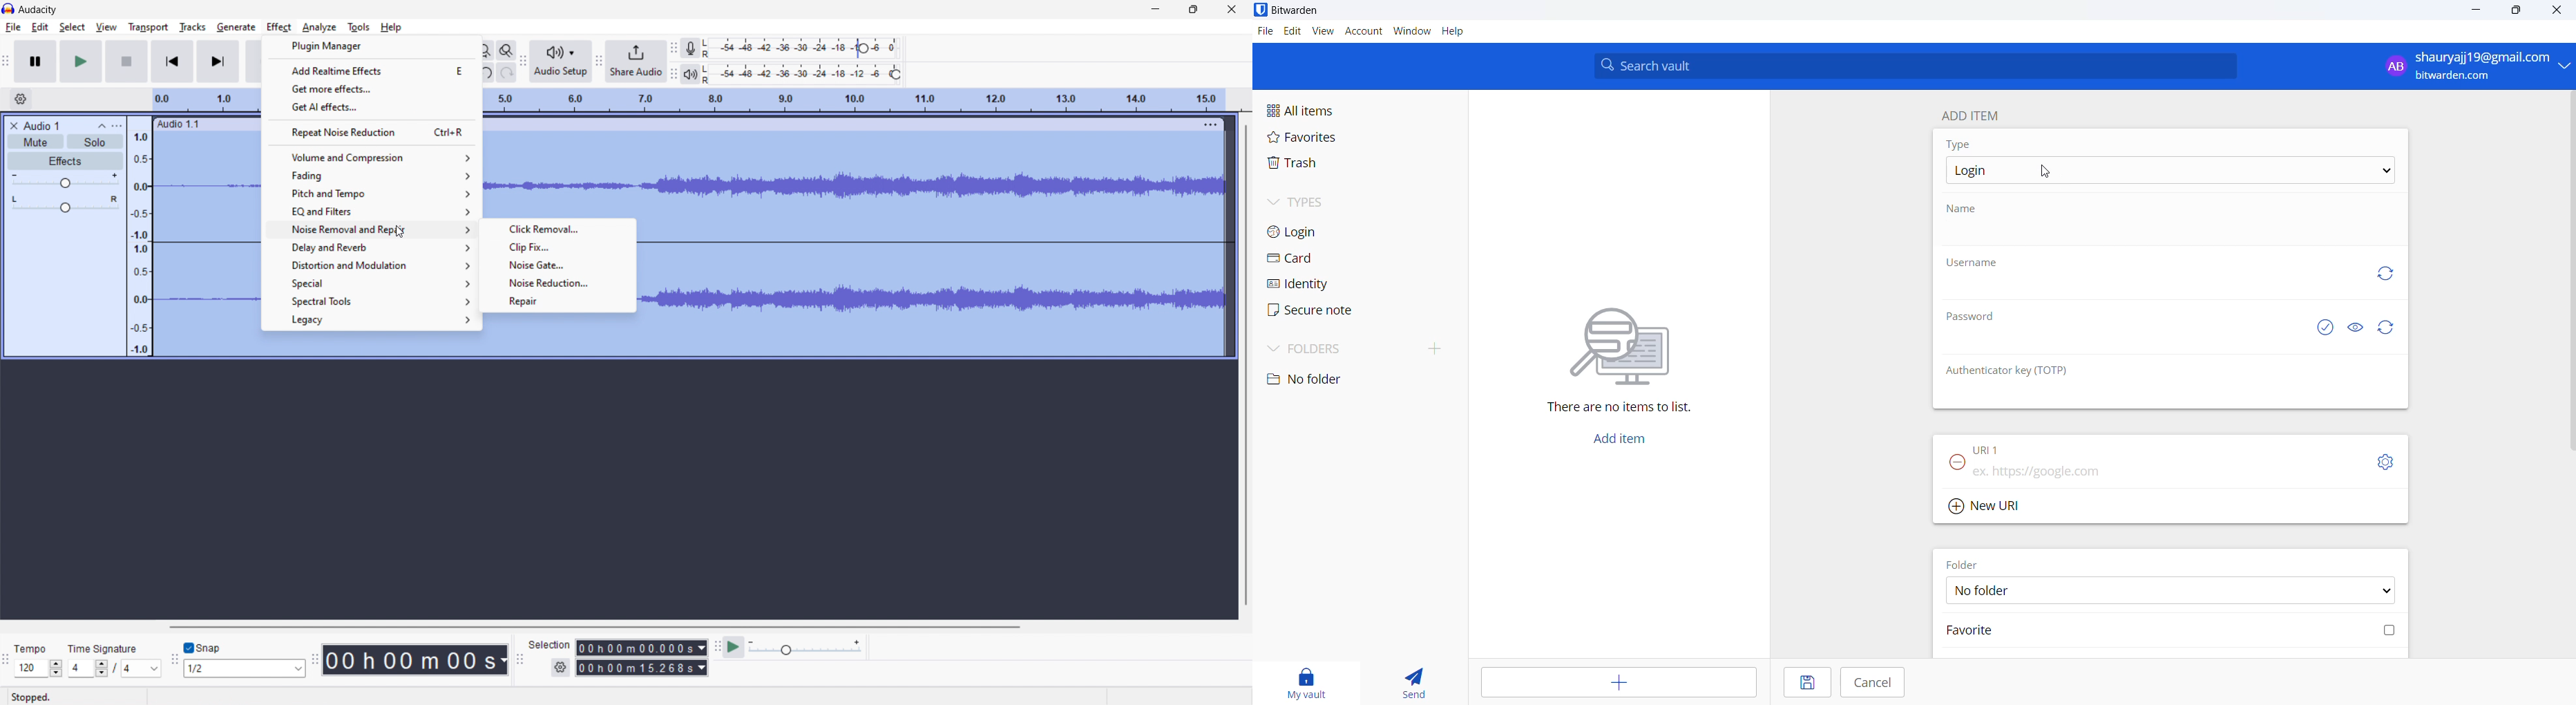  What do you see at coordinates (2110, 394) in the screenshot?
I see `otp text box` at bounding box center [2110, 394].